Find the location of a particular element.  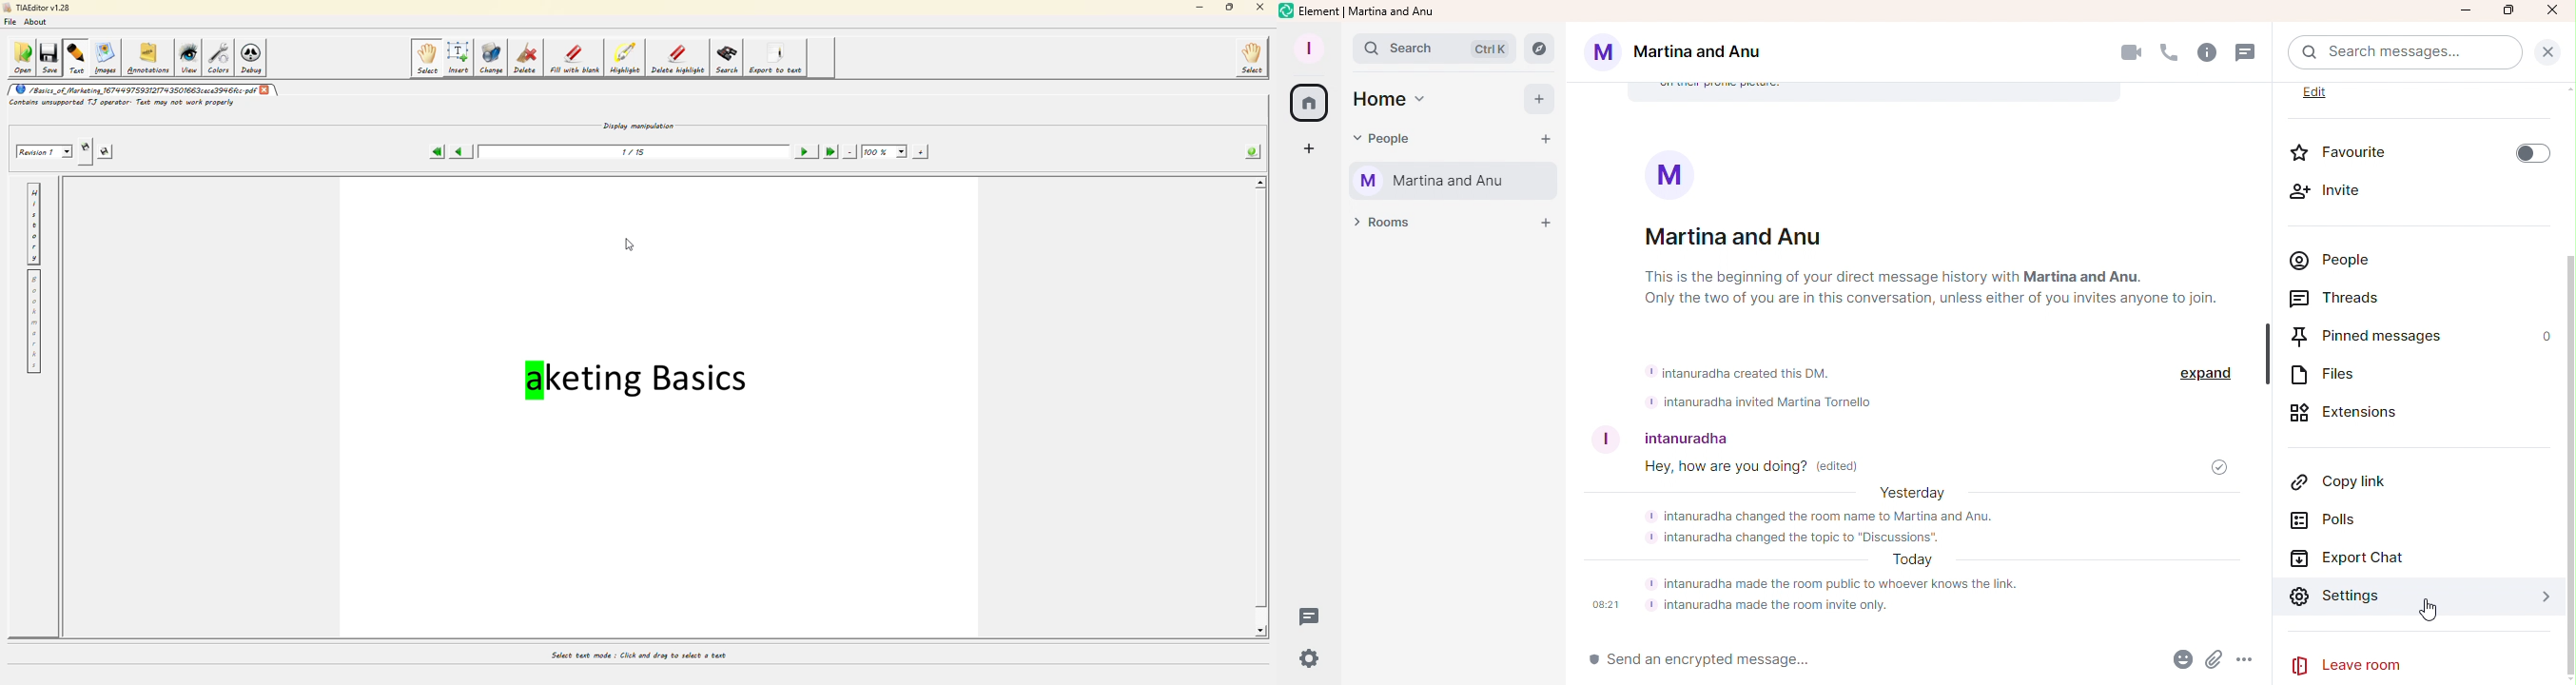

Explore rooms is located at coordinates (1540, 48).